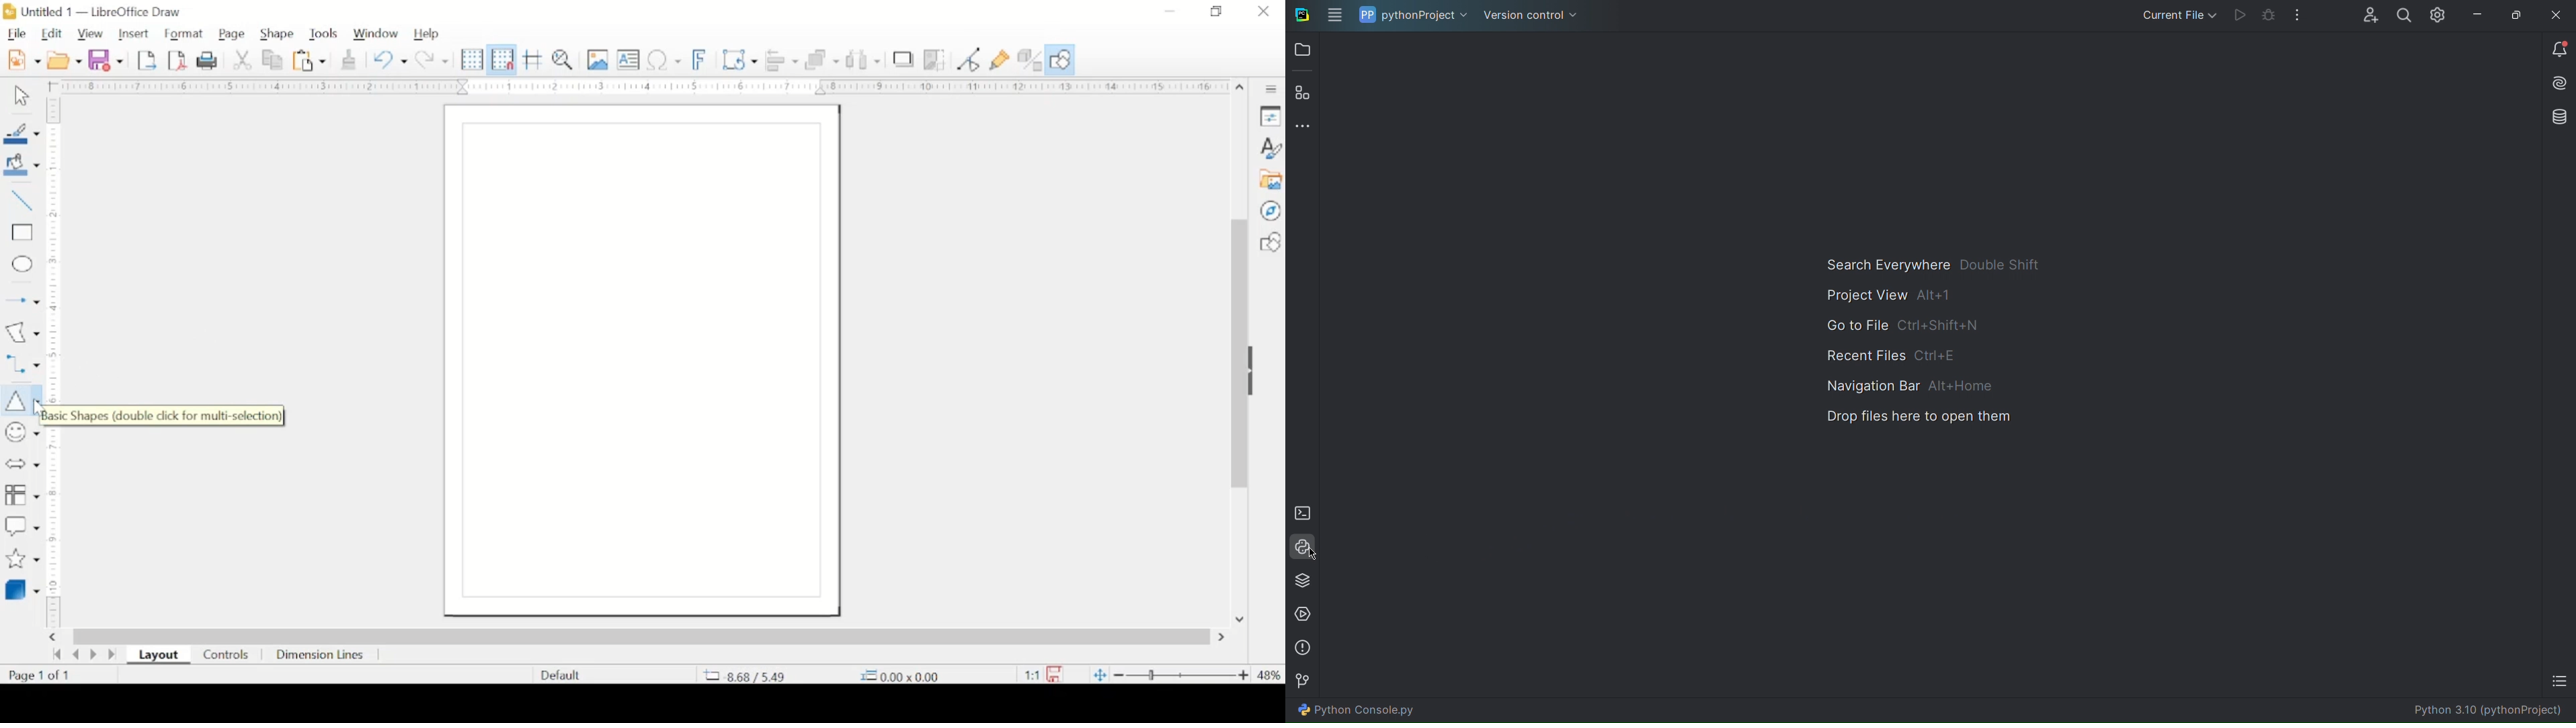 Image resolution: width=2576 pixels, height=728 pixels. What do you see at coordinates (784, 59) in the screenshot?
I see `align` at bounding box center [784, 59].